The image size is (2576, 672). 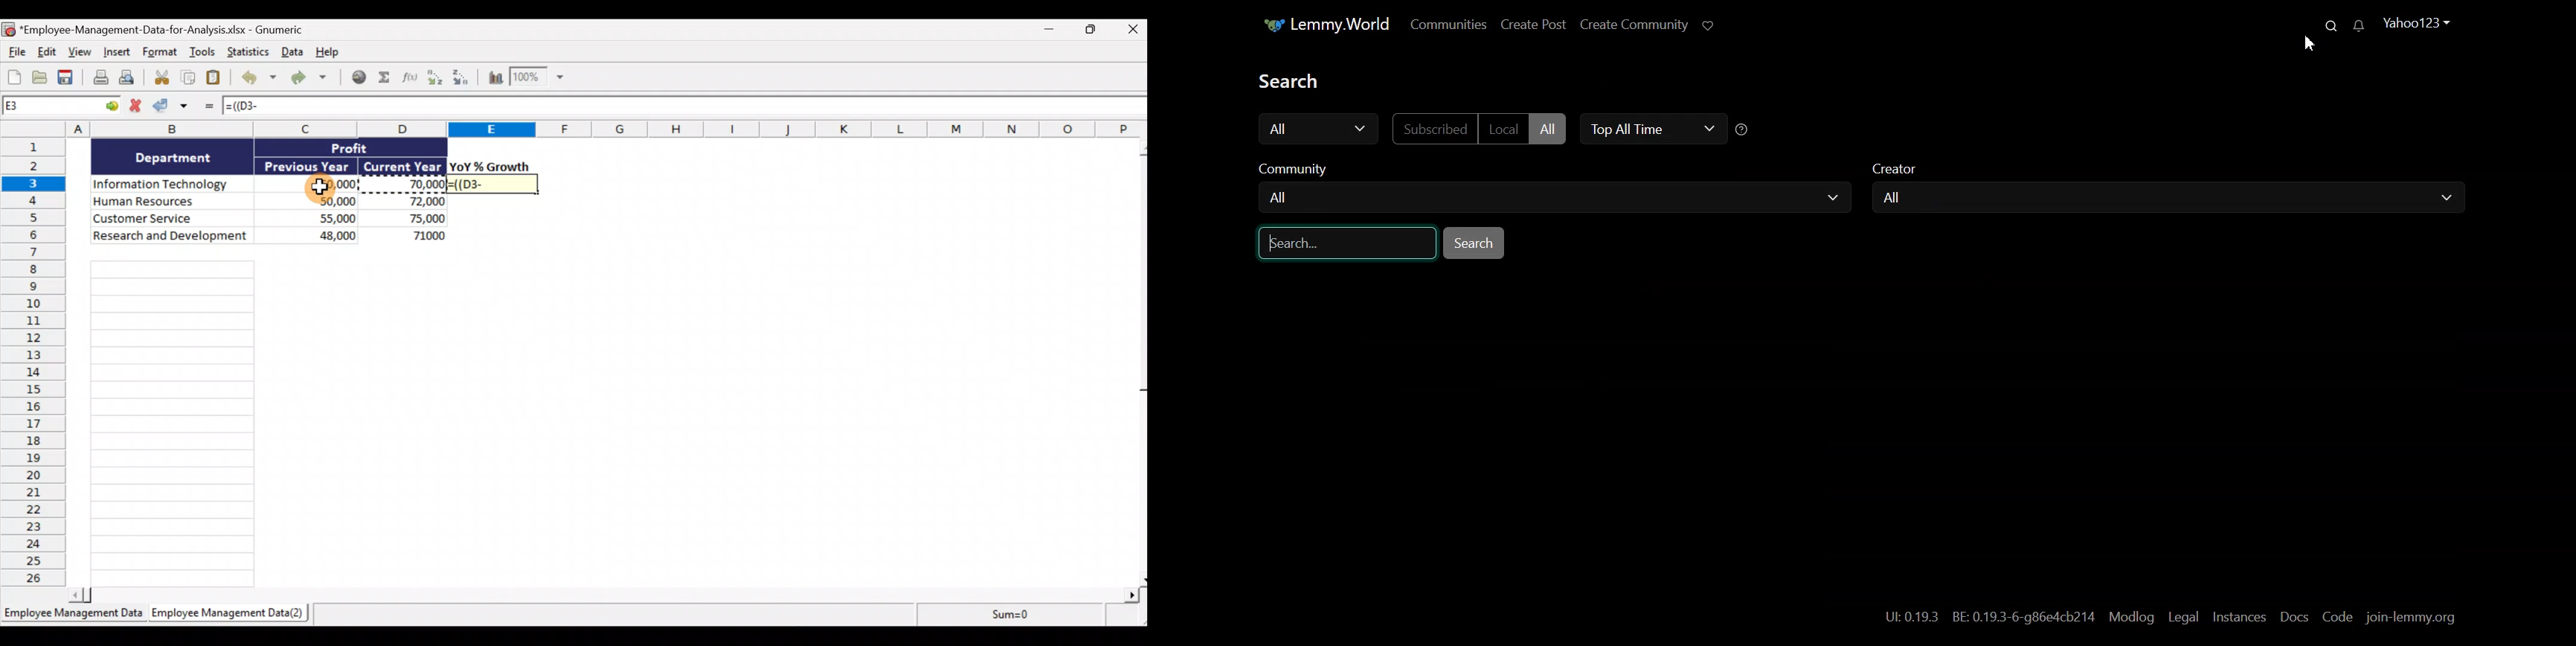 I want to click on Enter formula, so click(x=207, y=108).